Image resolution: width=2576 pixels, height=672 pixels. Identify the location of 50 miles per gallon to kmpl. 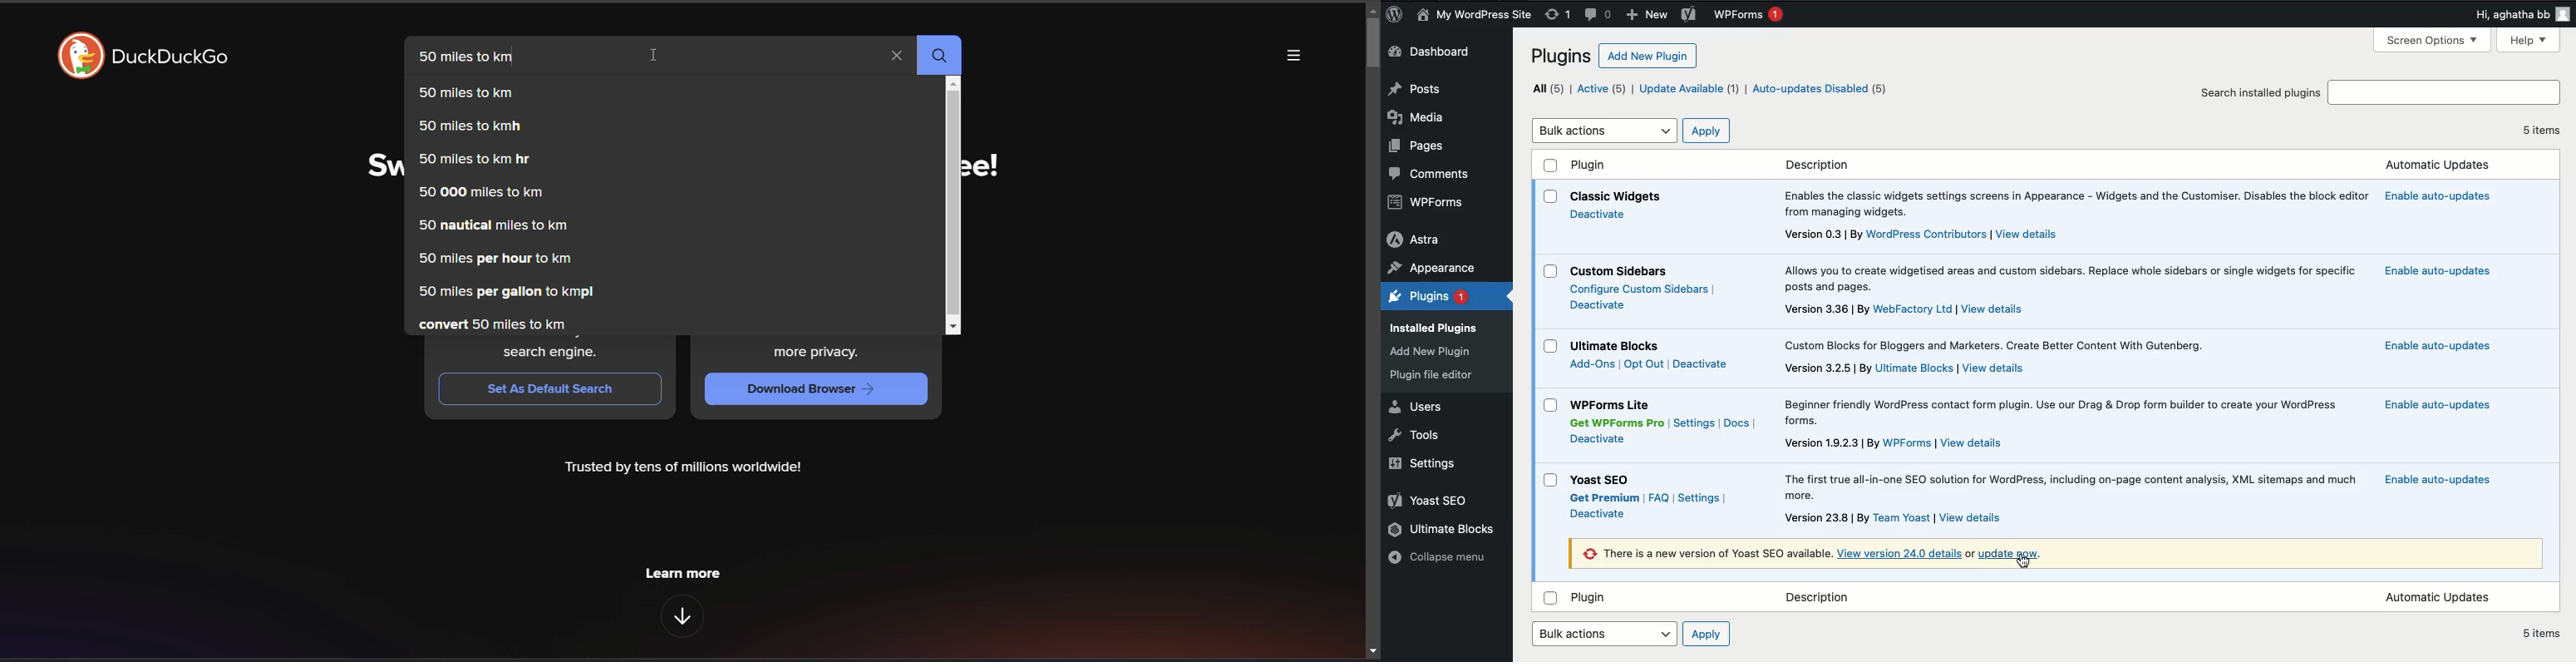
(507, 291).